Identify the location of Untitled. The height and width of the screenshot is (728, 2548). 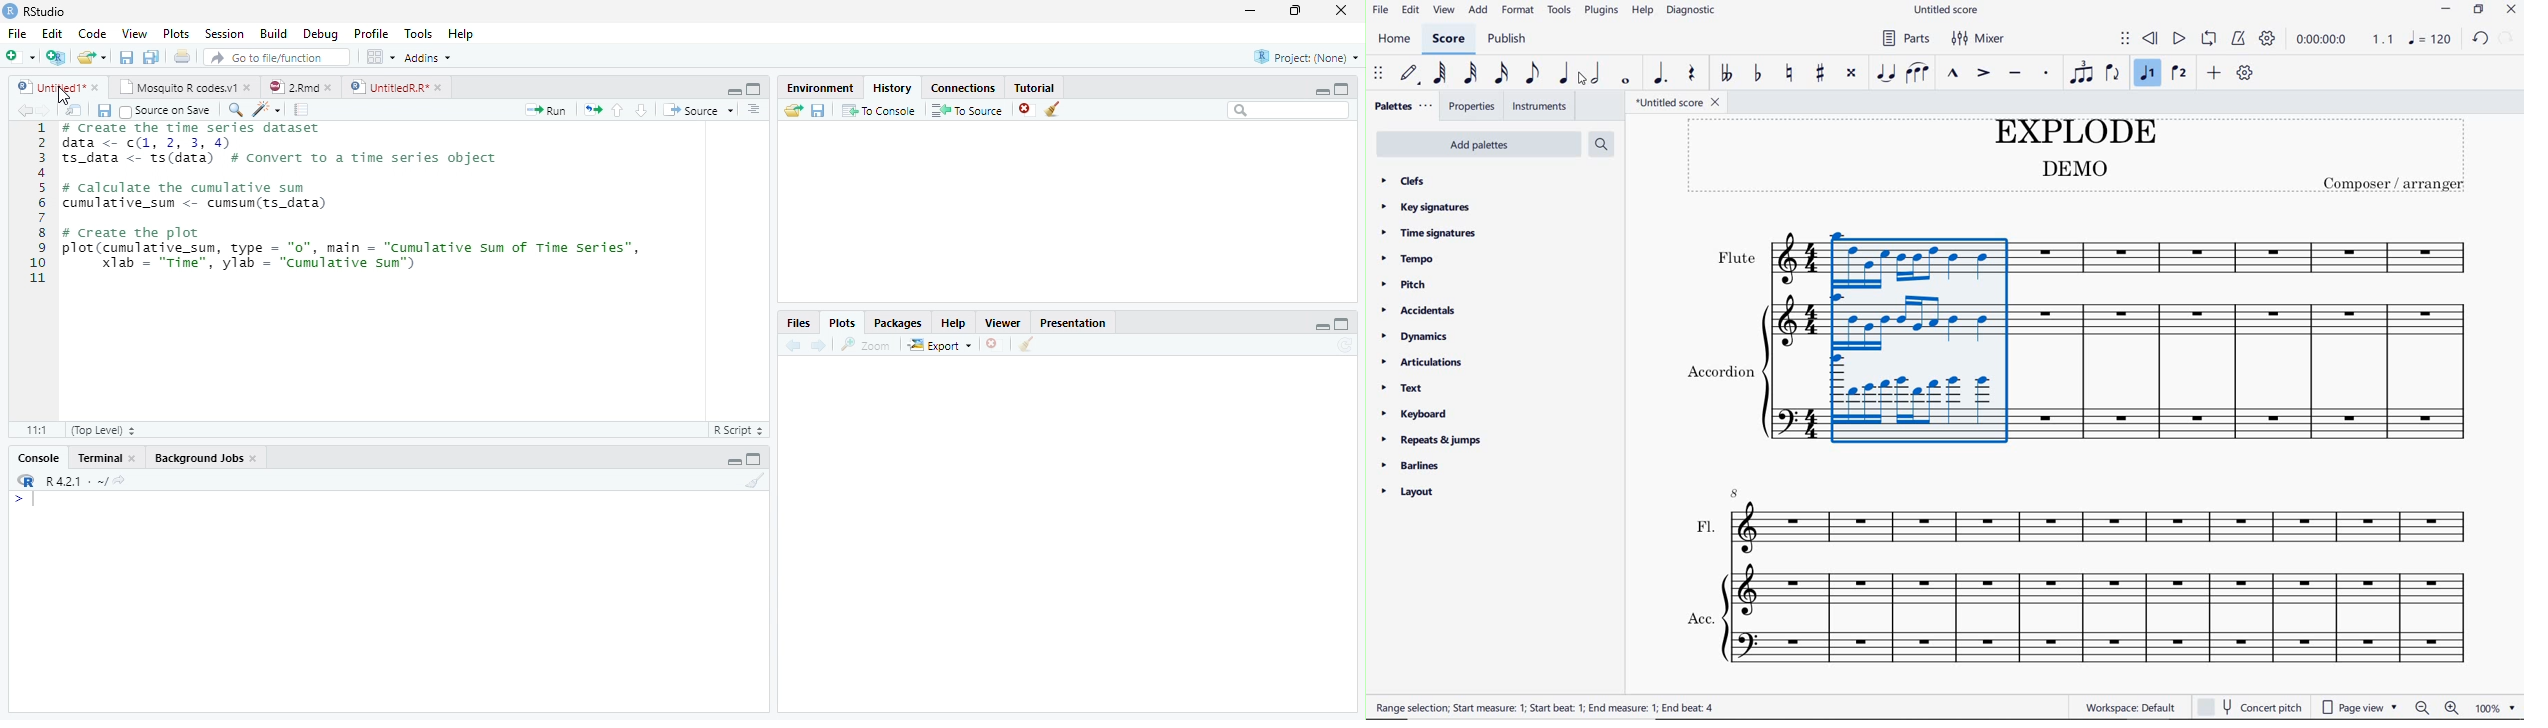
(58, 88).